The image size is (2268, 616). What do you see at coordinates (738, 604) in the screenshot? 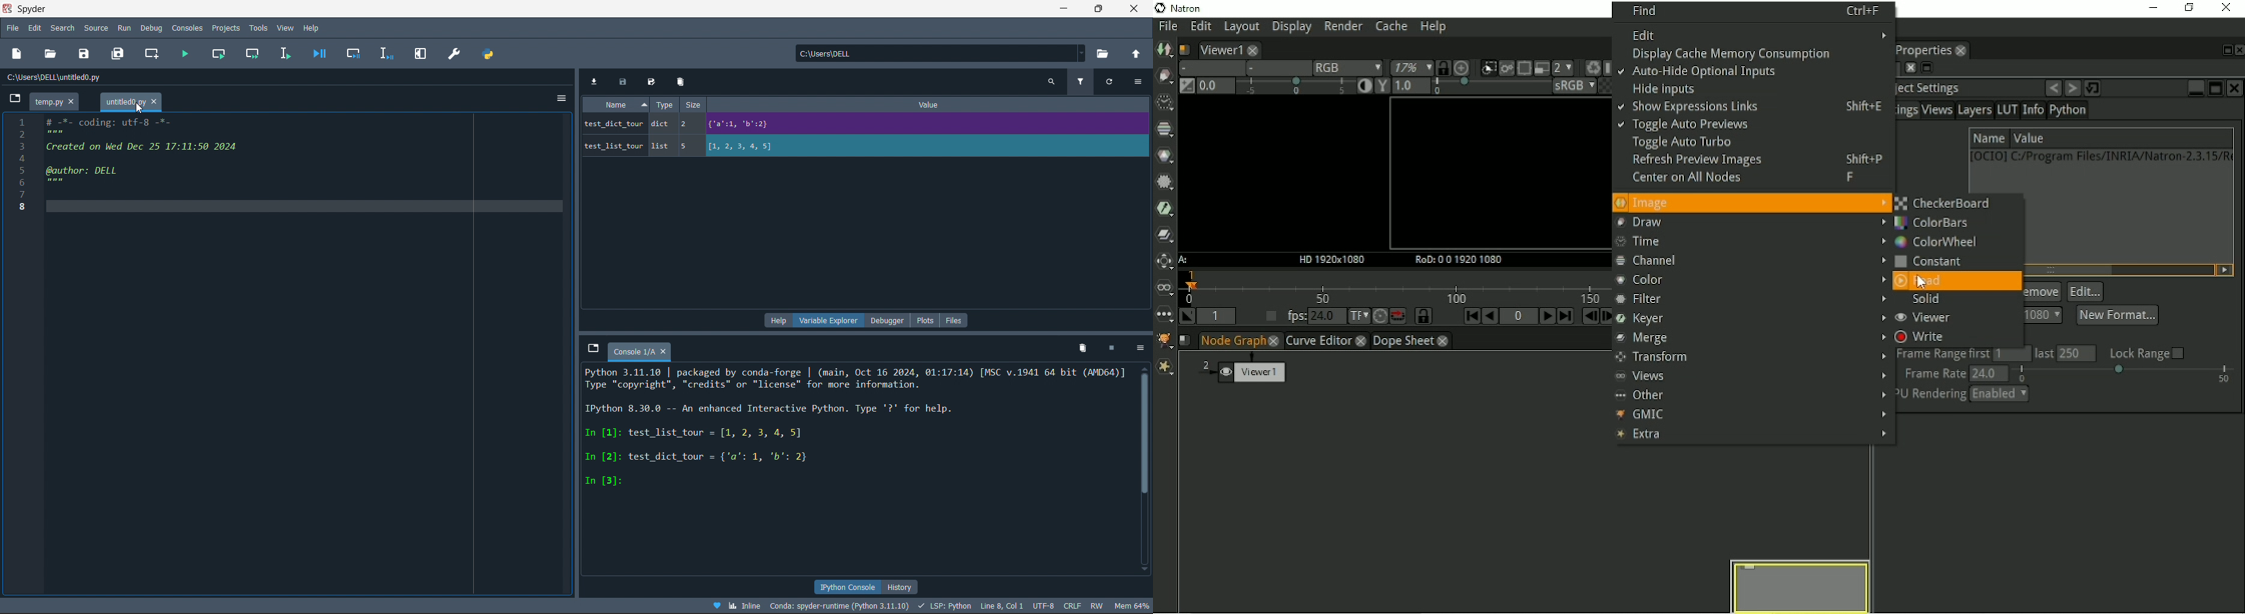
I see `Inline` at bounding box center [738, 604].